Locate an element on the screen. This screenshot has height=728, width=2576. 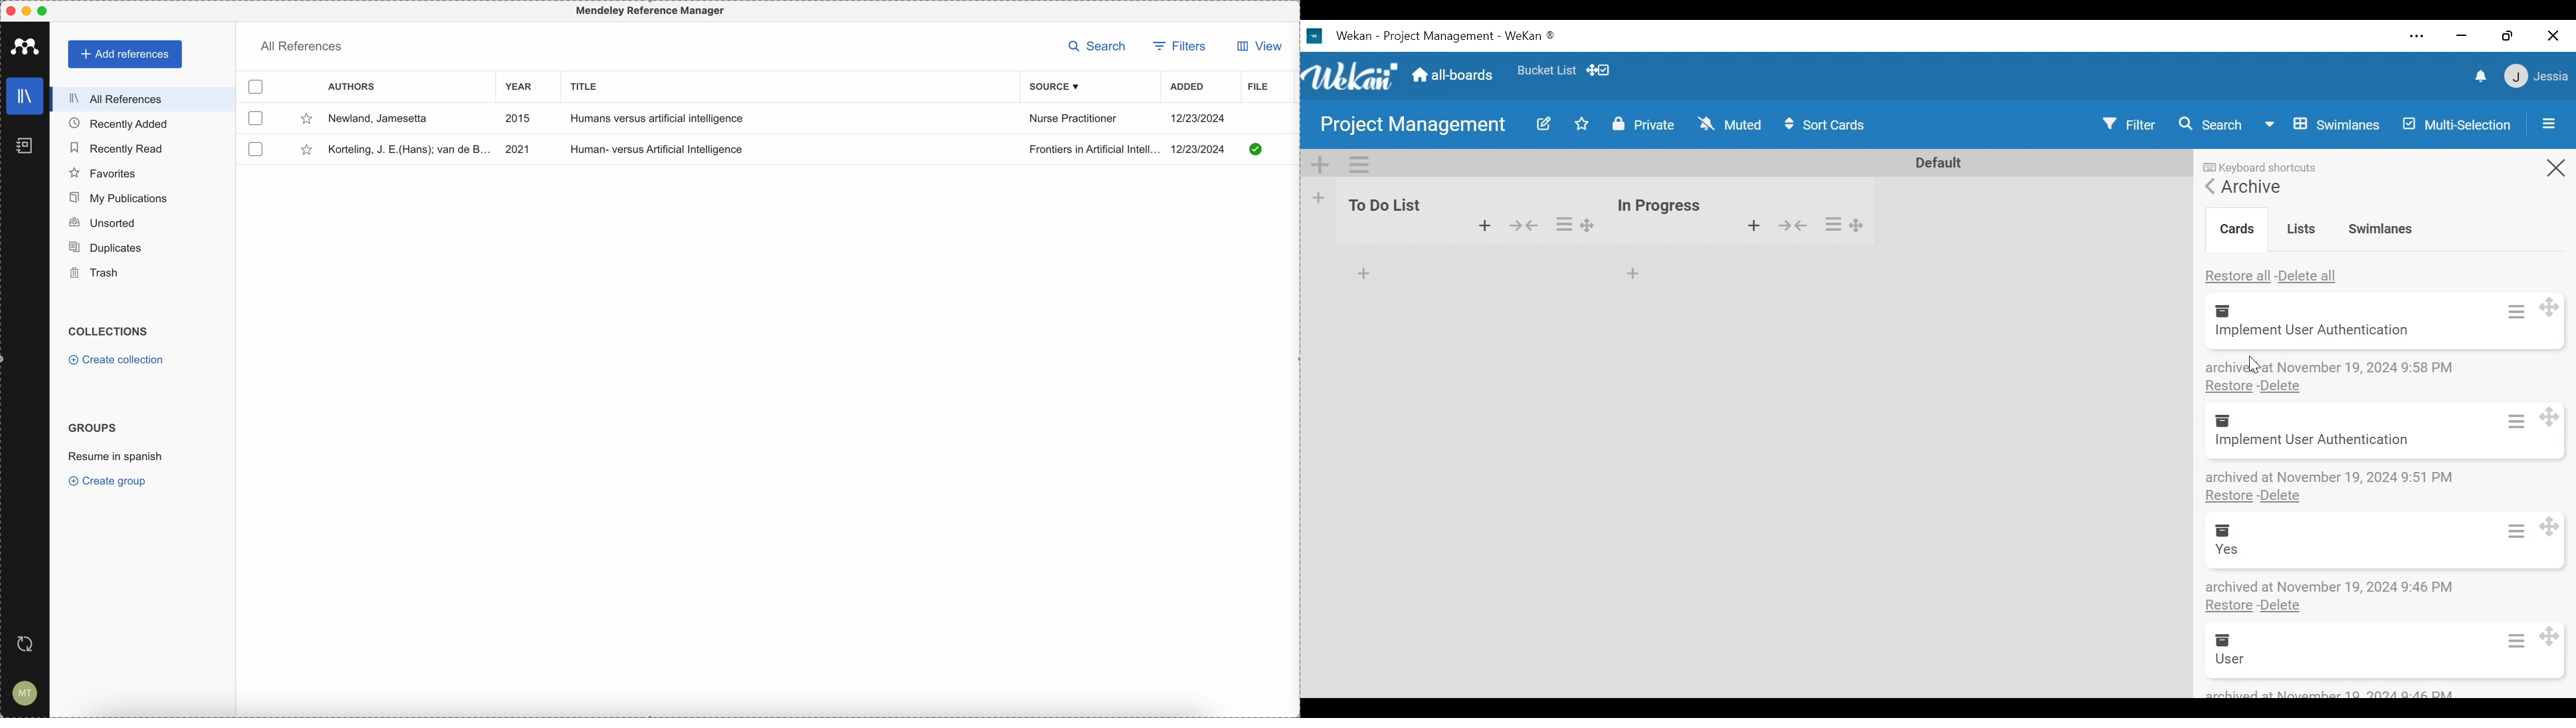
check box is located at coordinates (257, 87).